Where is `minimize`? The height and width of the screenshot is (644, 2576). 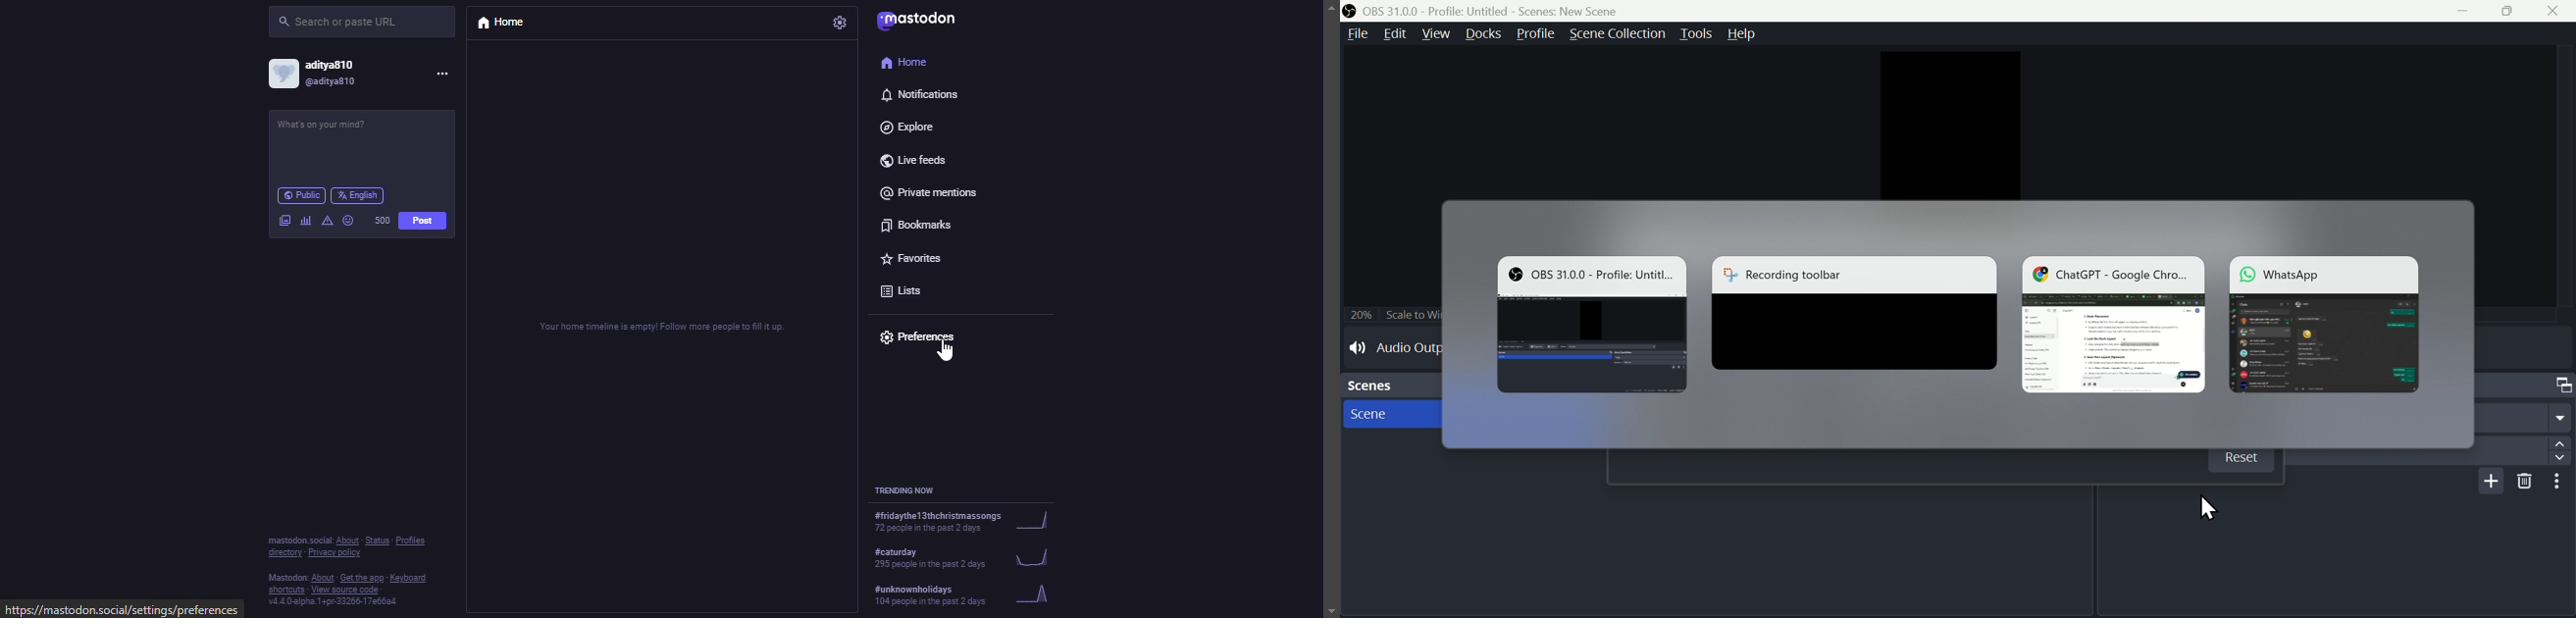
minimize is located at coordinates (2462, 13).